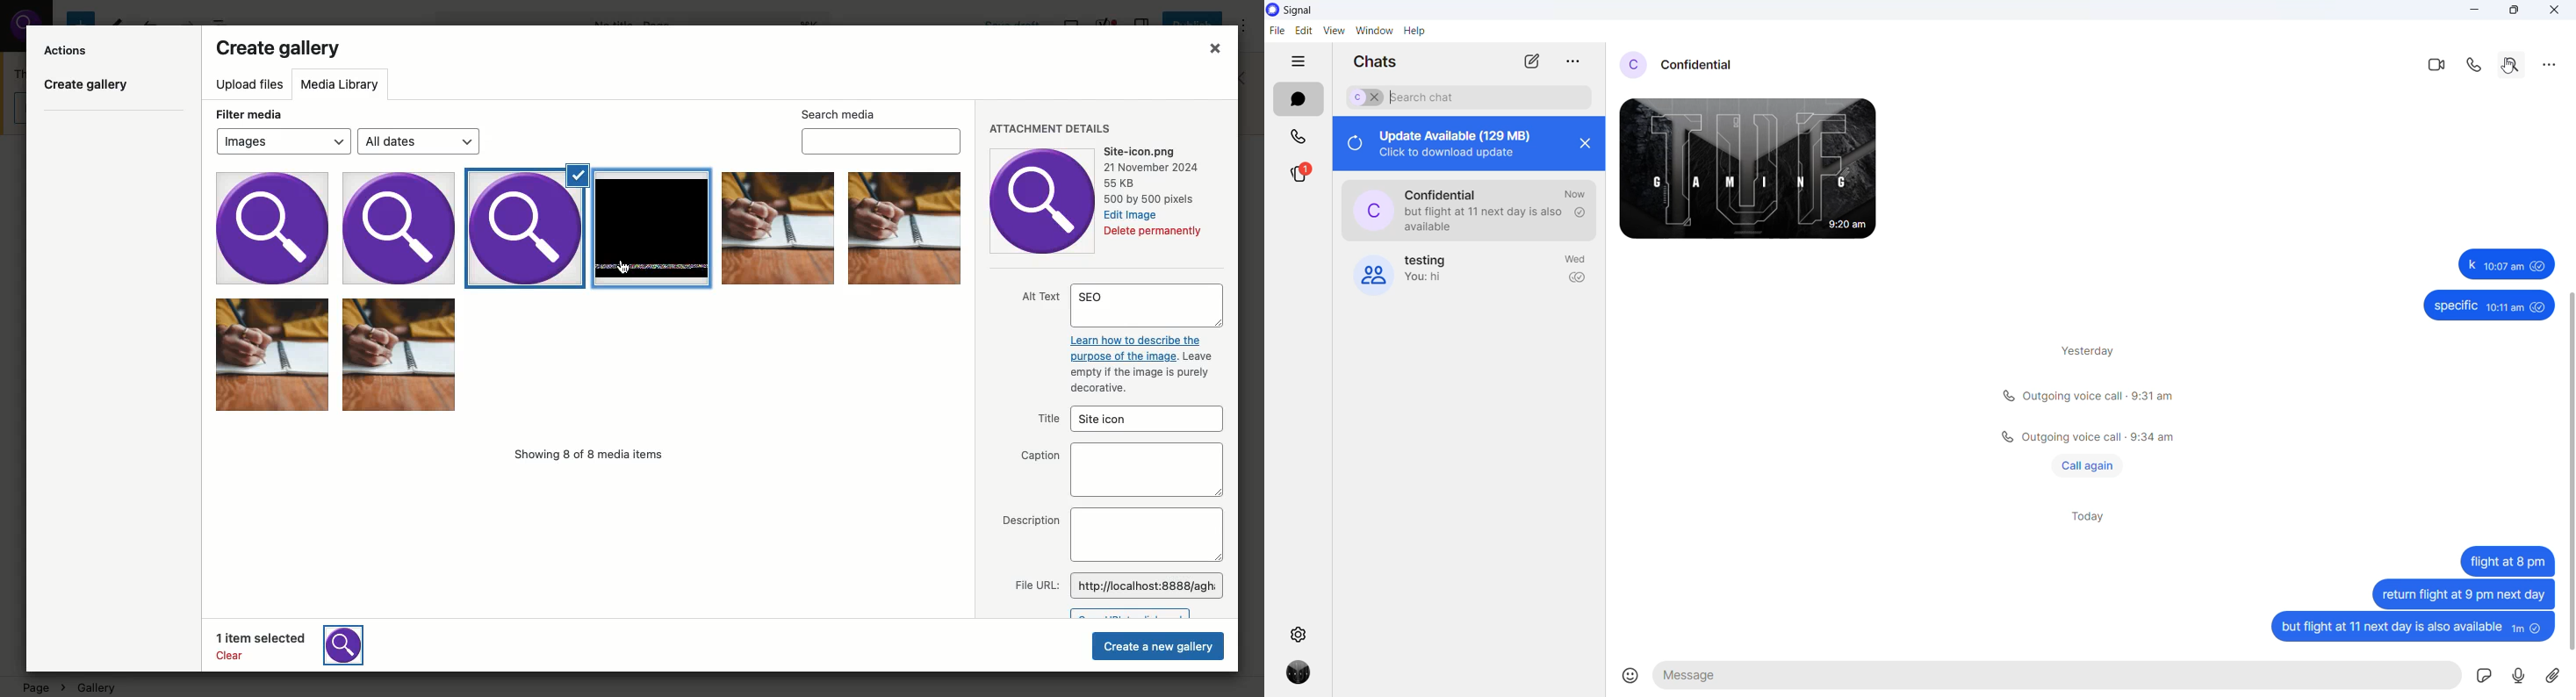 This screenshot has height=700, width=2576. I want to click on Alt text, so click(1121, 341).